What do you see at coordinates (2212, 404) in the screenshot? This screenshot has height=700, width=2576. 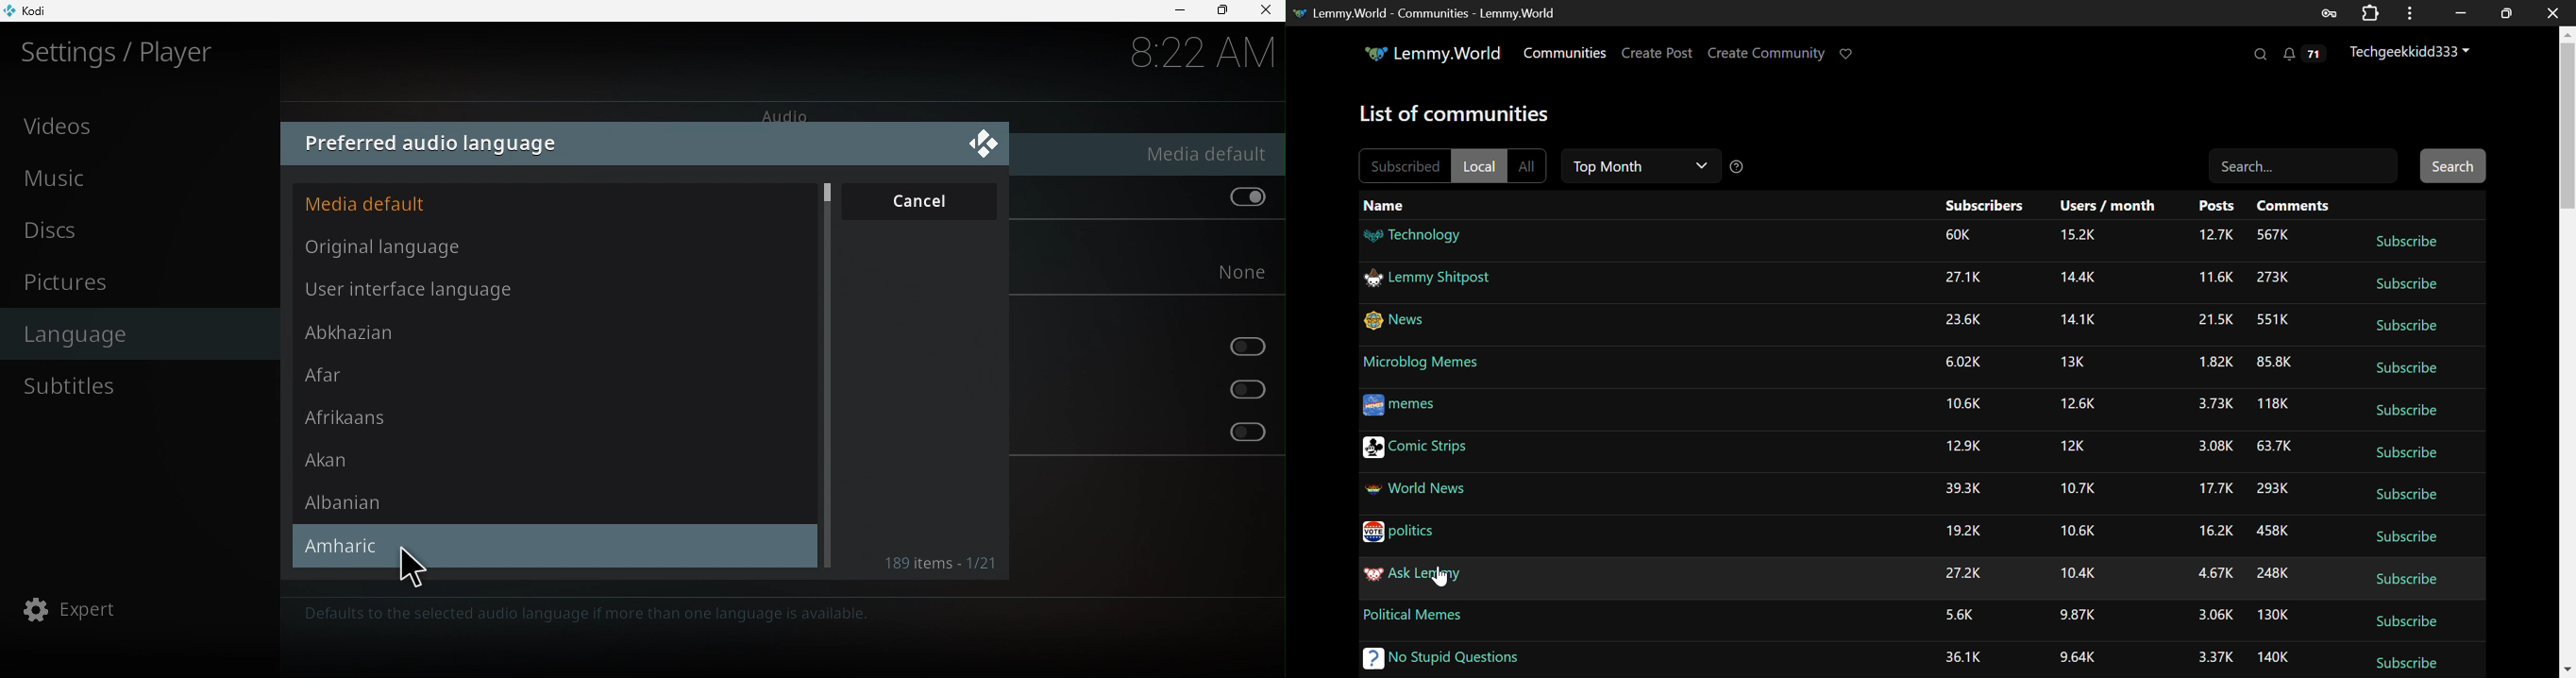 I see `Amount` at bounding box center [2212, 404].